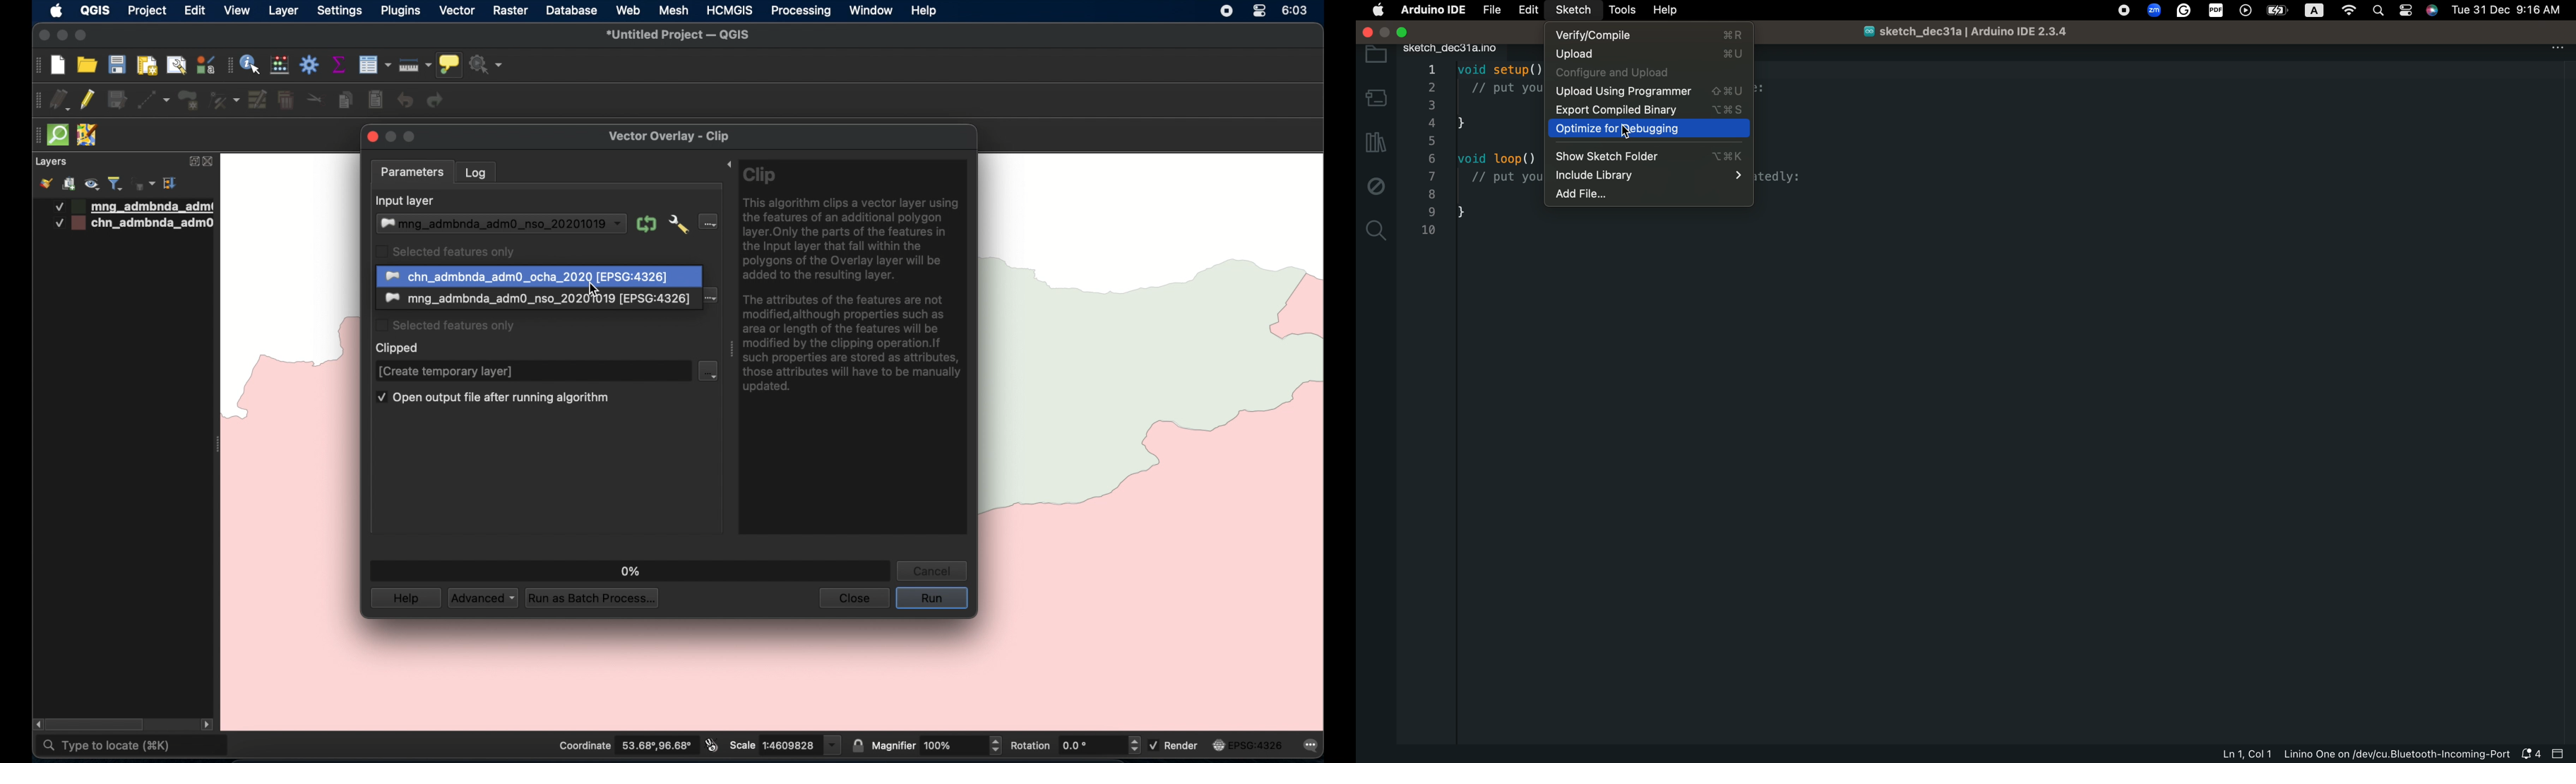 This screenshot has width=2576, height=784. What do you see at coordinates (211, 162) in the screenshot?
I see `close` at bounding box center [211, 162].